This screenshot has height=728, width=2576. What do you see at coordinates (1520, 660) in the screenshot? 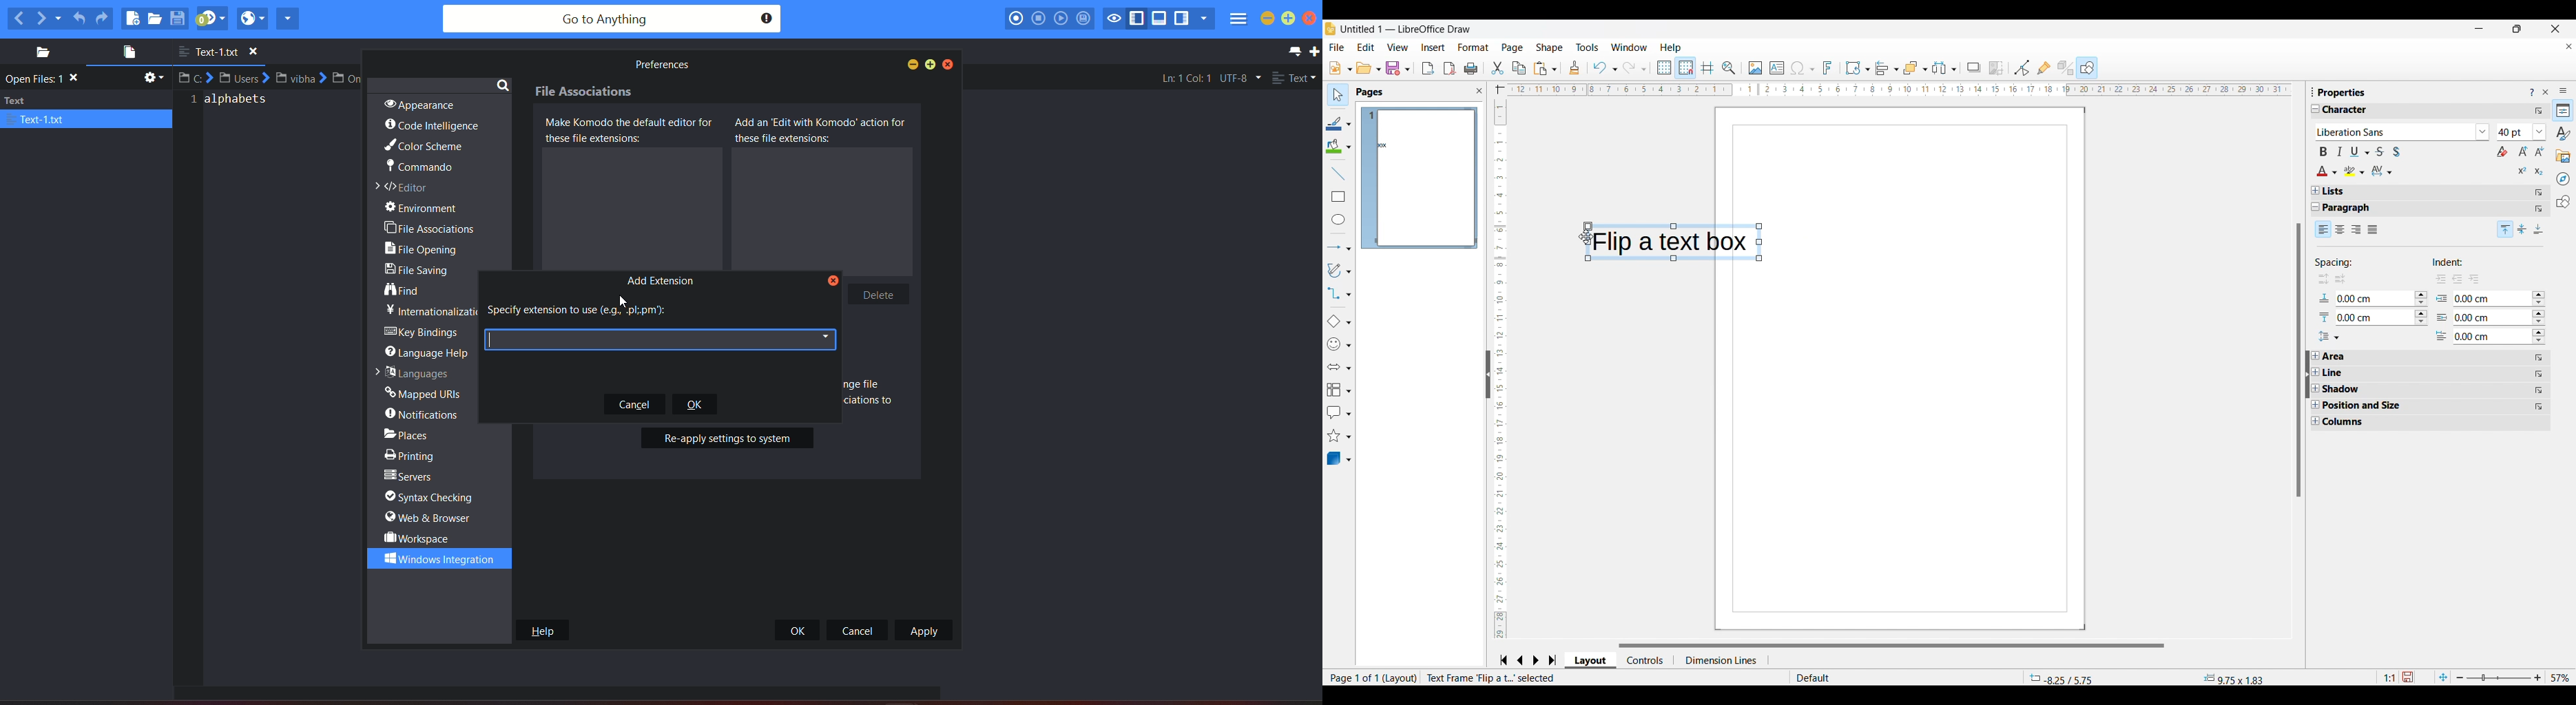
I see `Go to previous slide` at bounding box center [1520, 660].